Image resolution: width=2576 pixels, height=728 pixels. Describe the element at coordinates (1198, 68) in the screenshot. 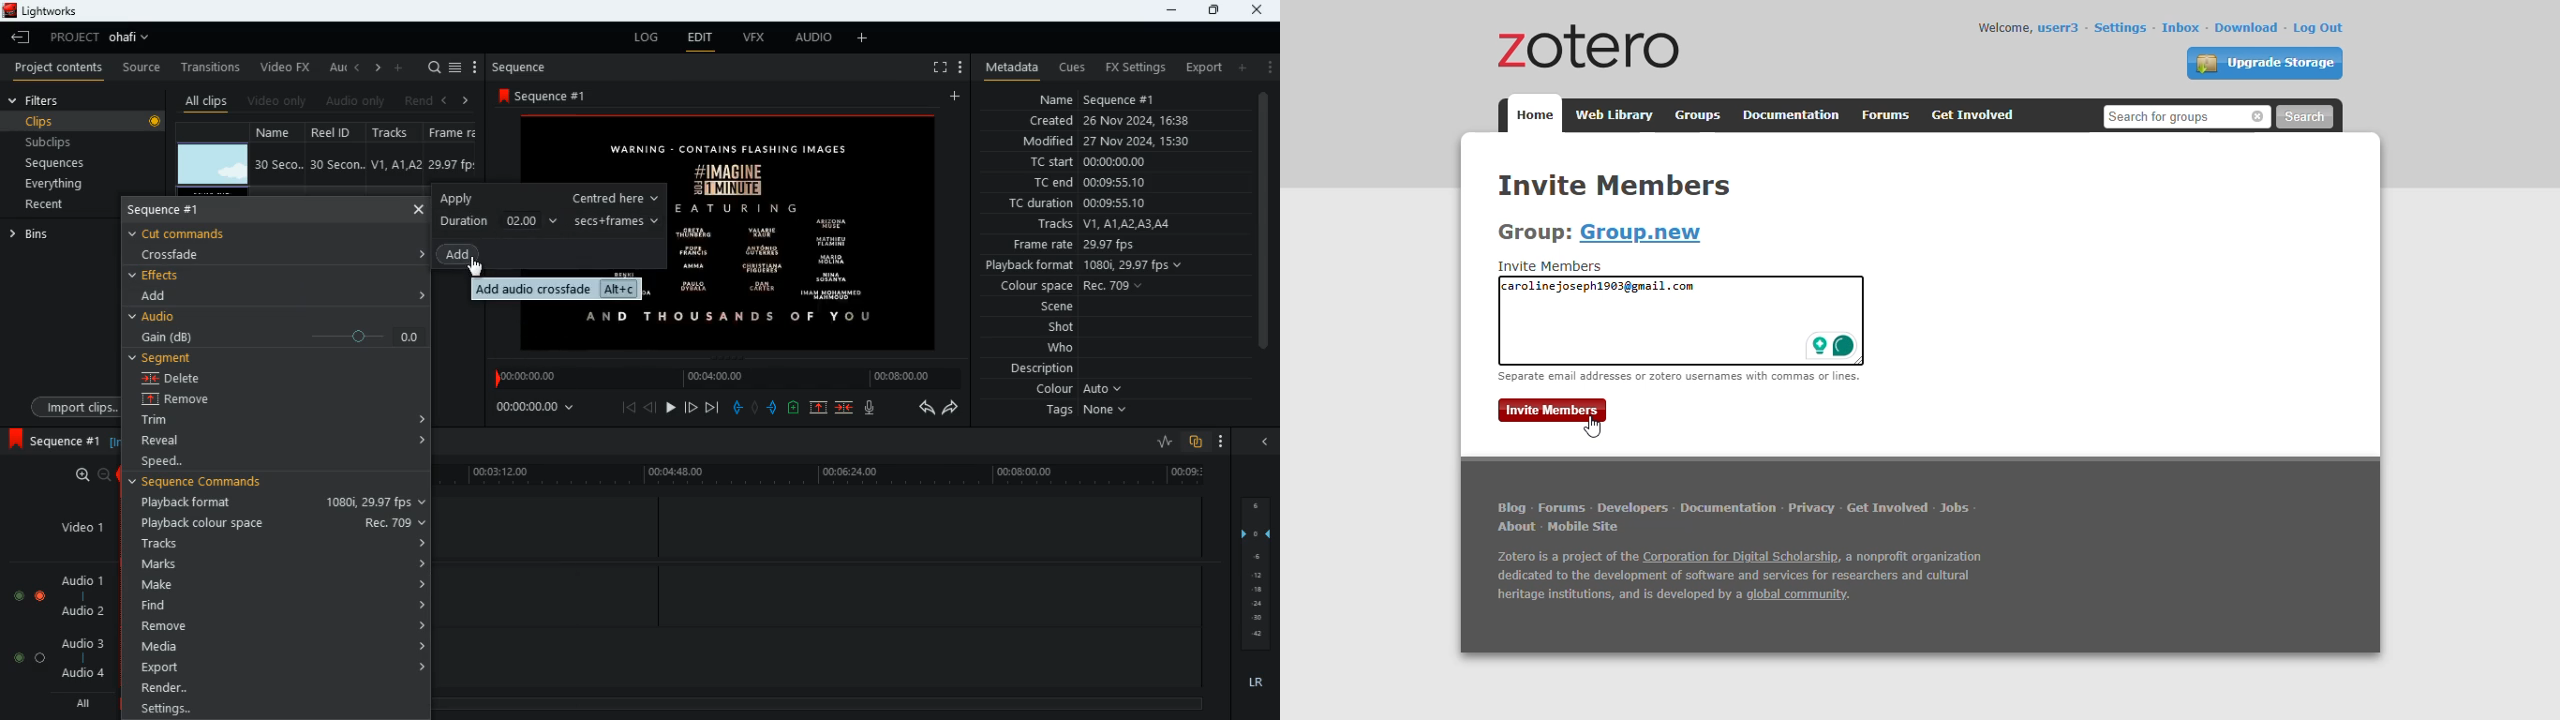

I see `export` at that location.